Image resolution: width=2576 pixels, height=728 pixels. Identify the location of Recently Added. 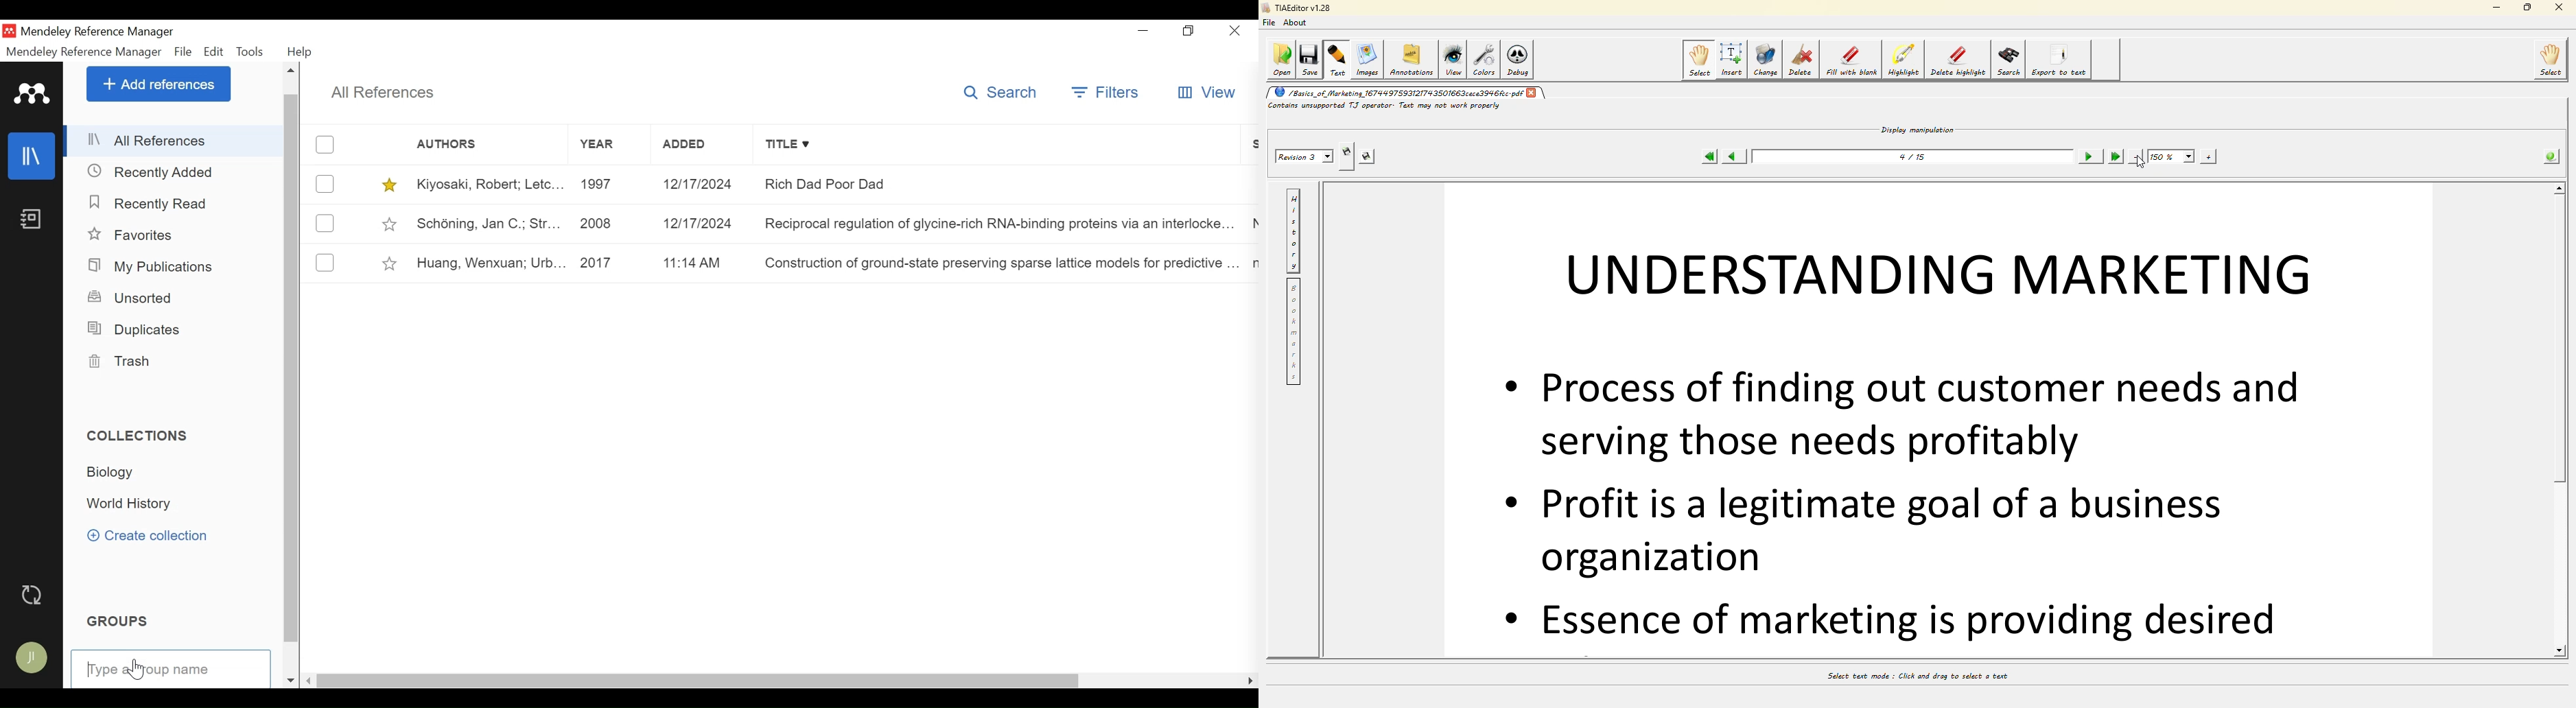
(153, 172).